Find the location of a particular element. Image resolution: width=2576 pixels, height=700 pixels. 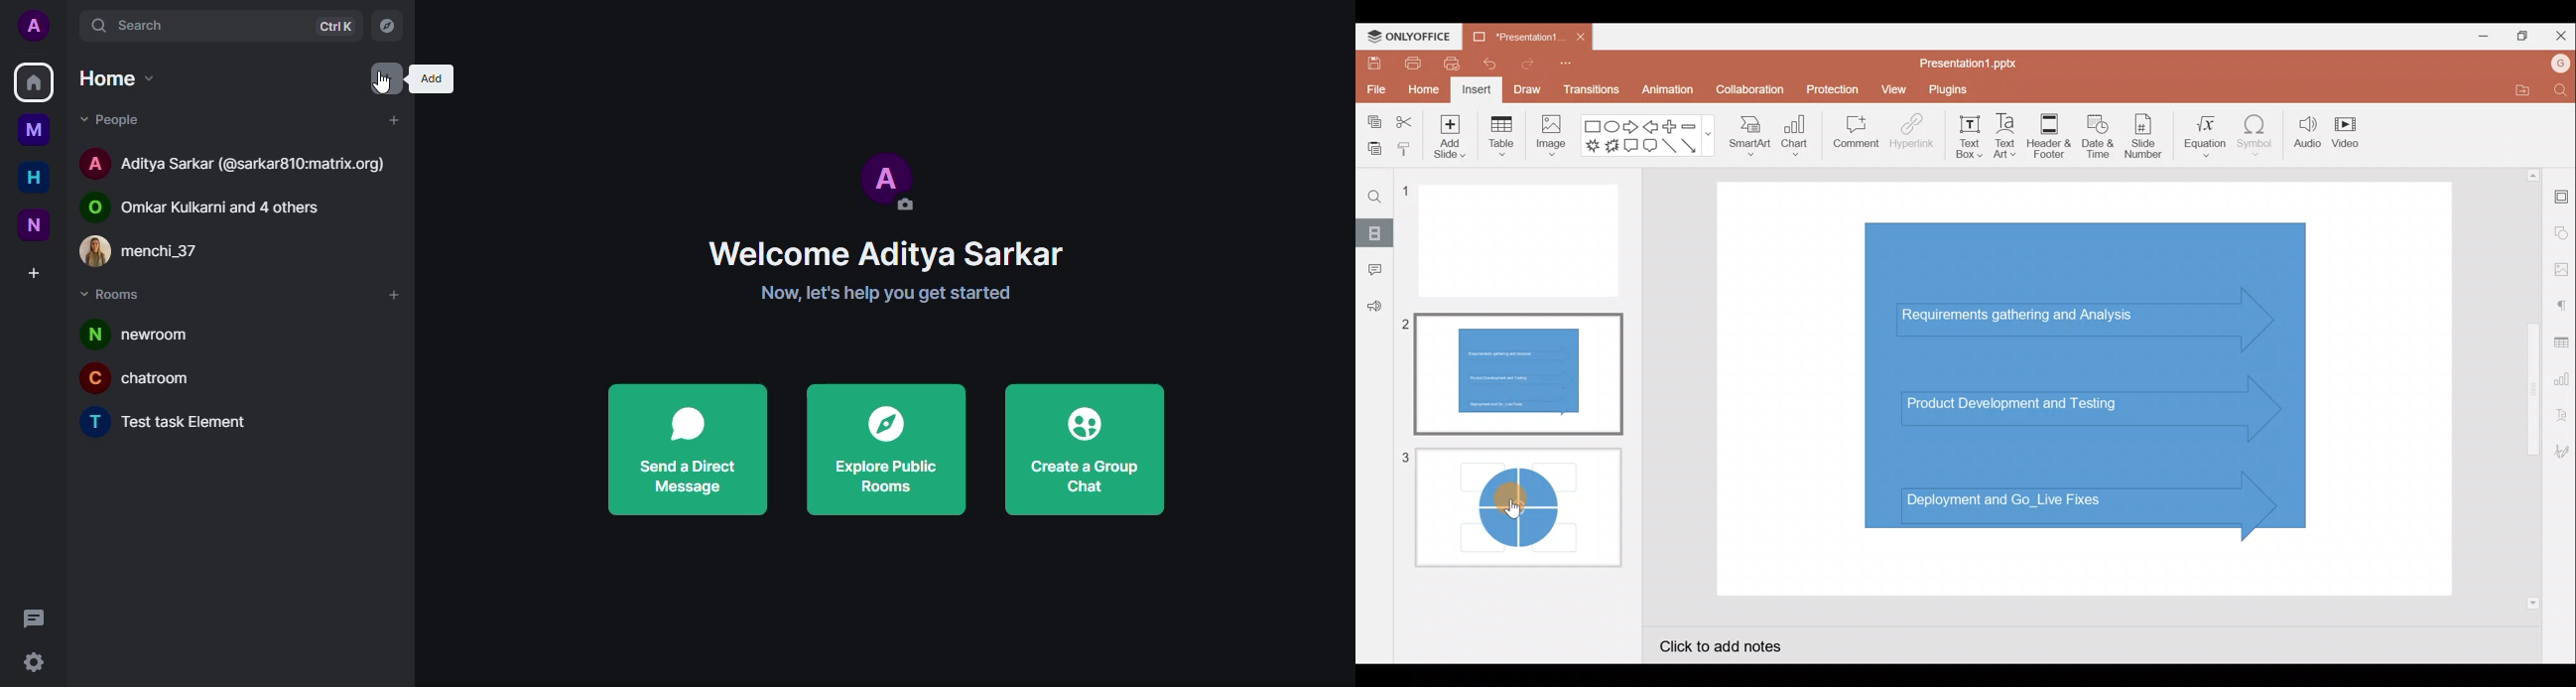

Chart settings is located at coordinates (2564, 381).